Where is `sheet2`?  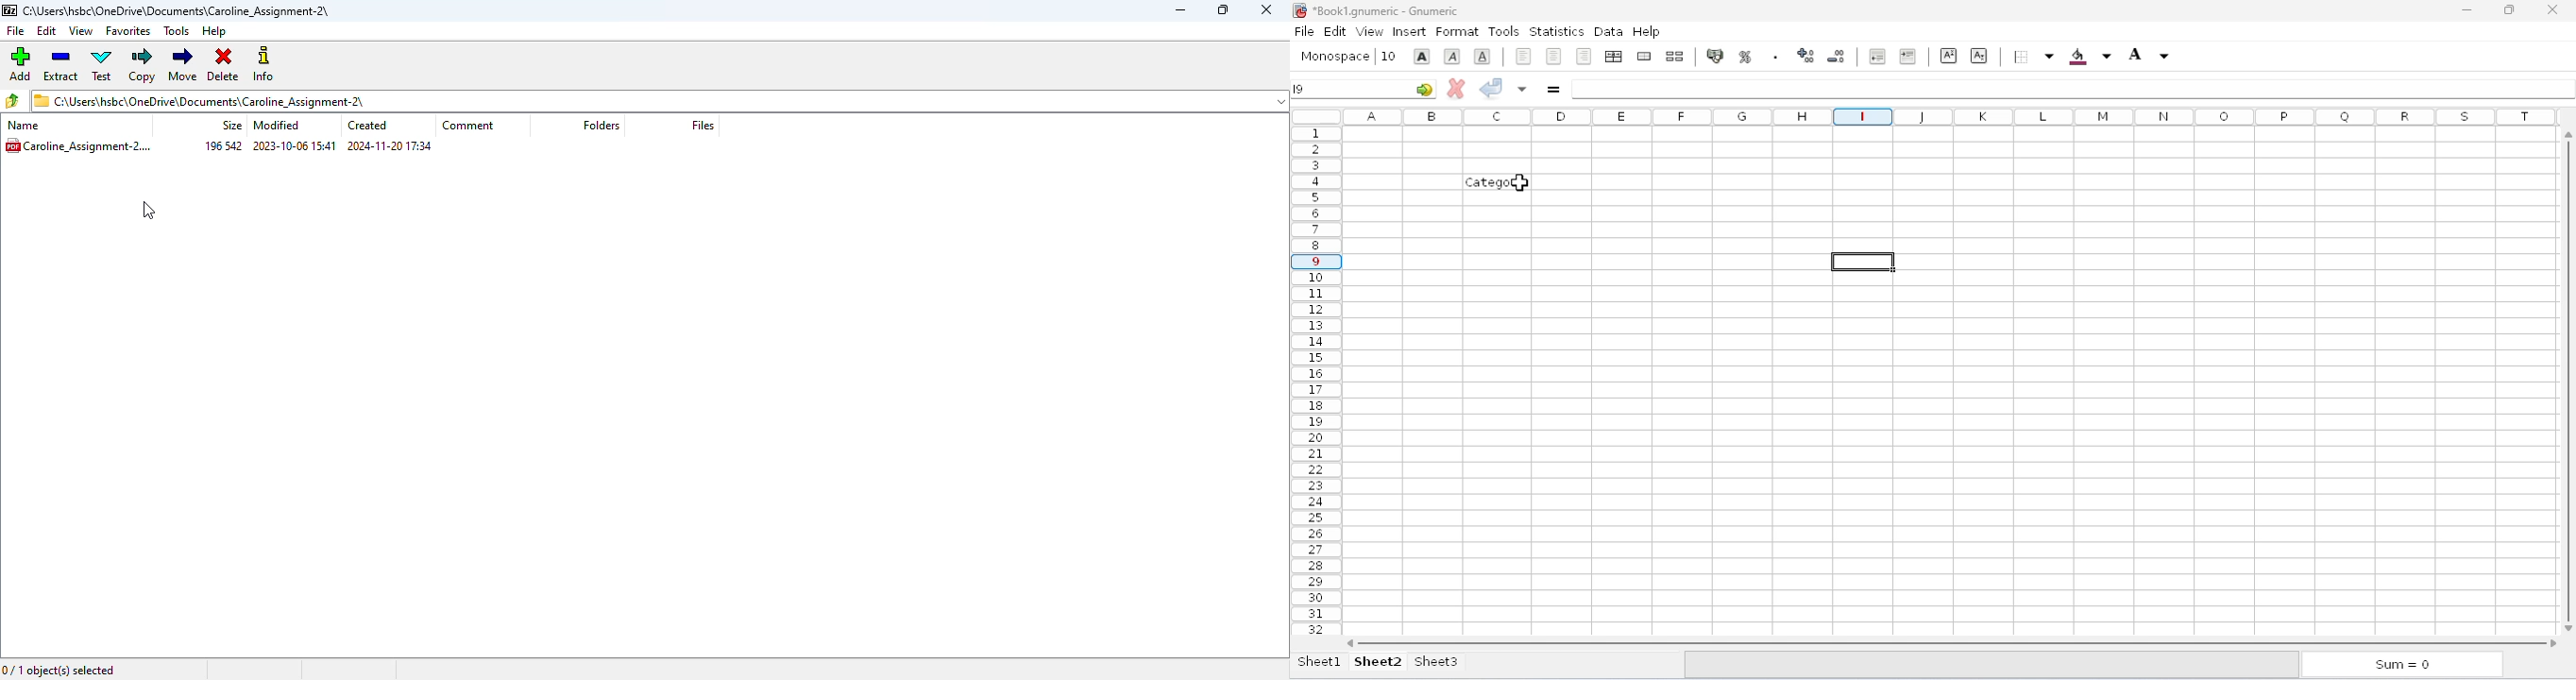 sheet2 is located at coordinates (1378, 661).